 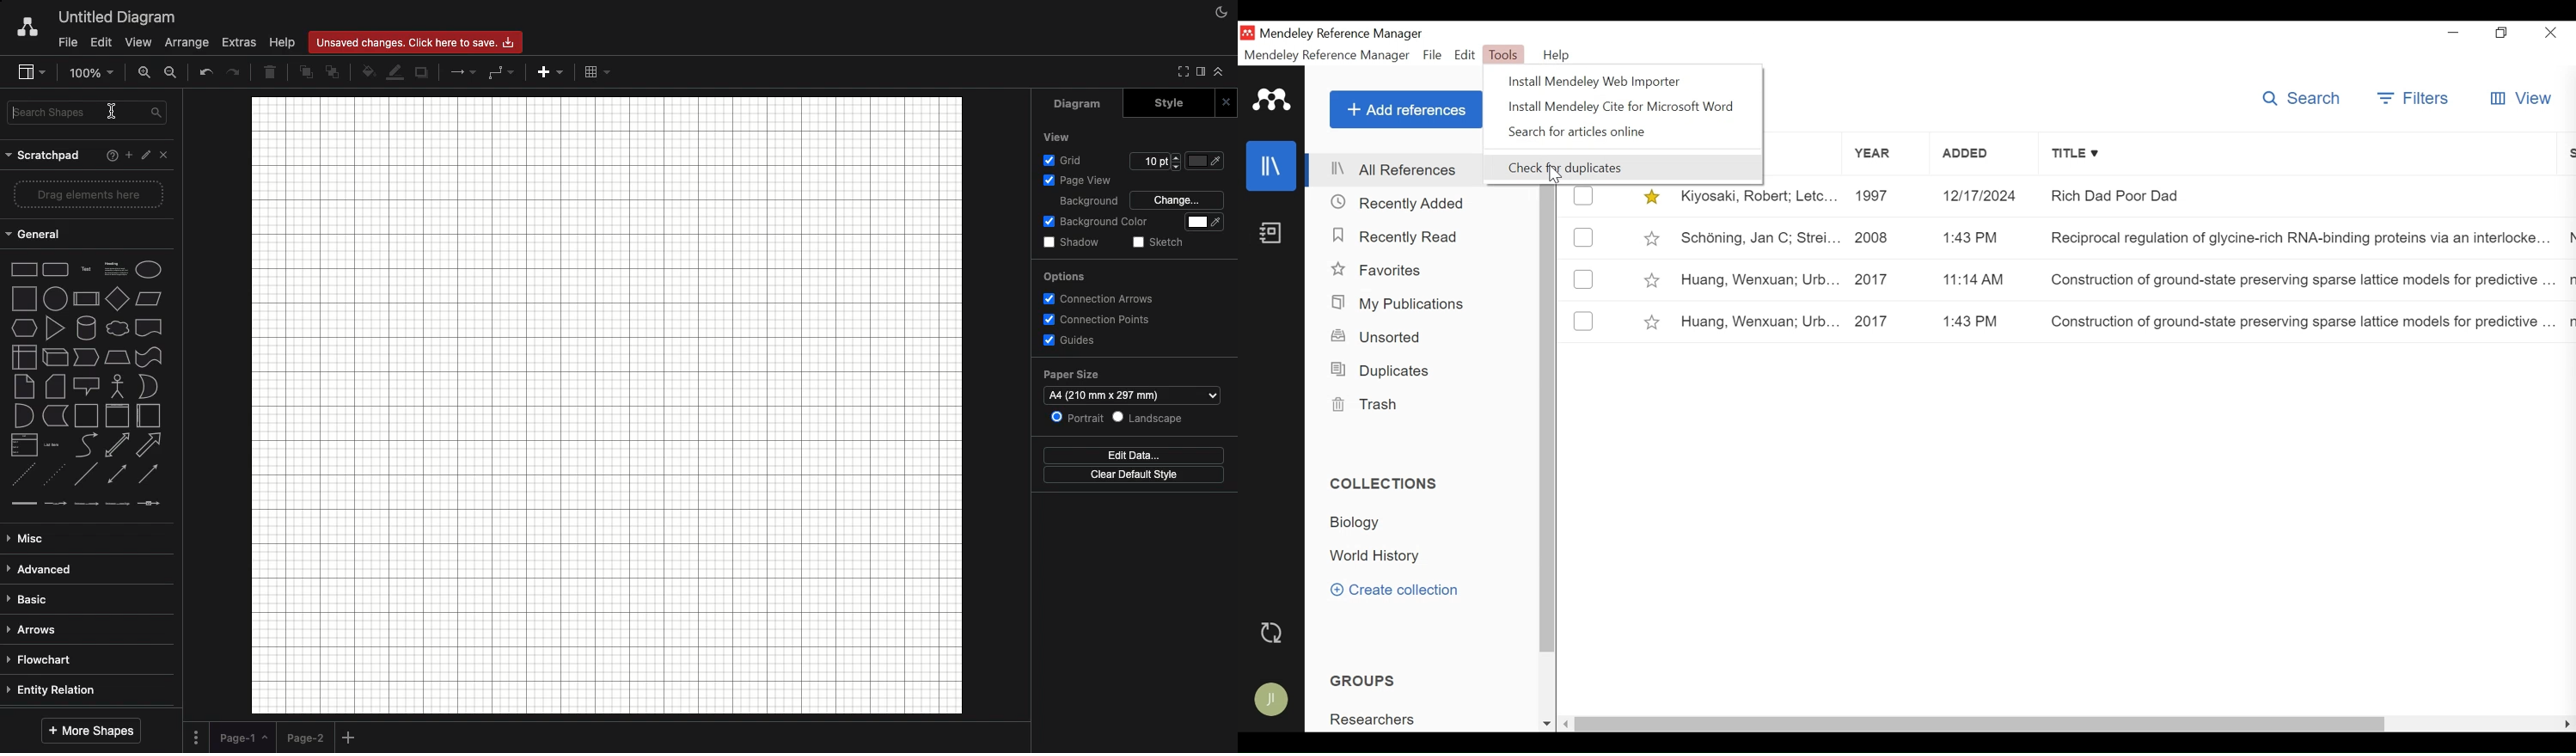 I want to click on Notebook, so click(x=1270, y=233).